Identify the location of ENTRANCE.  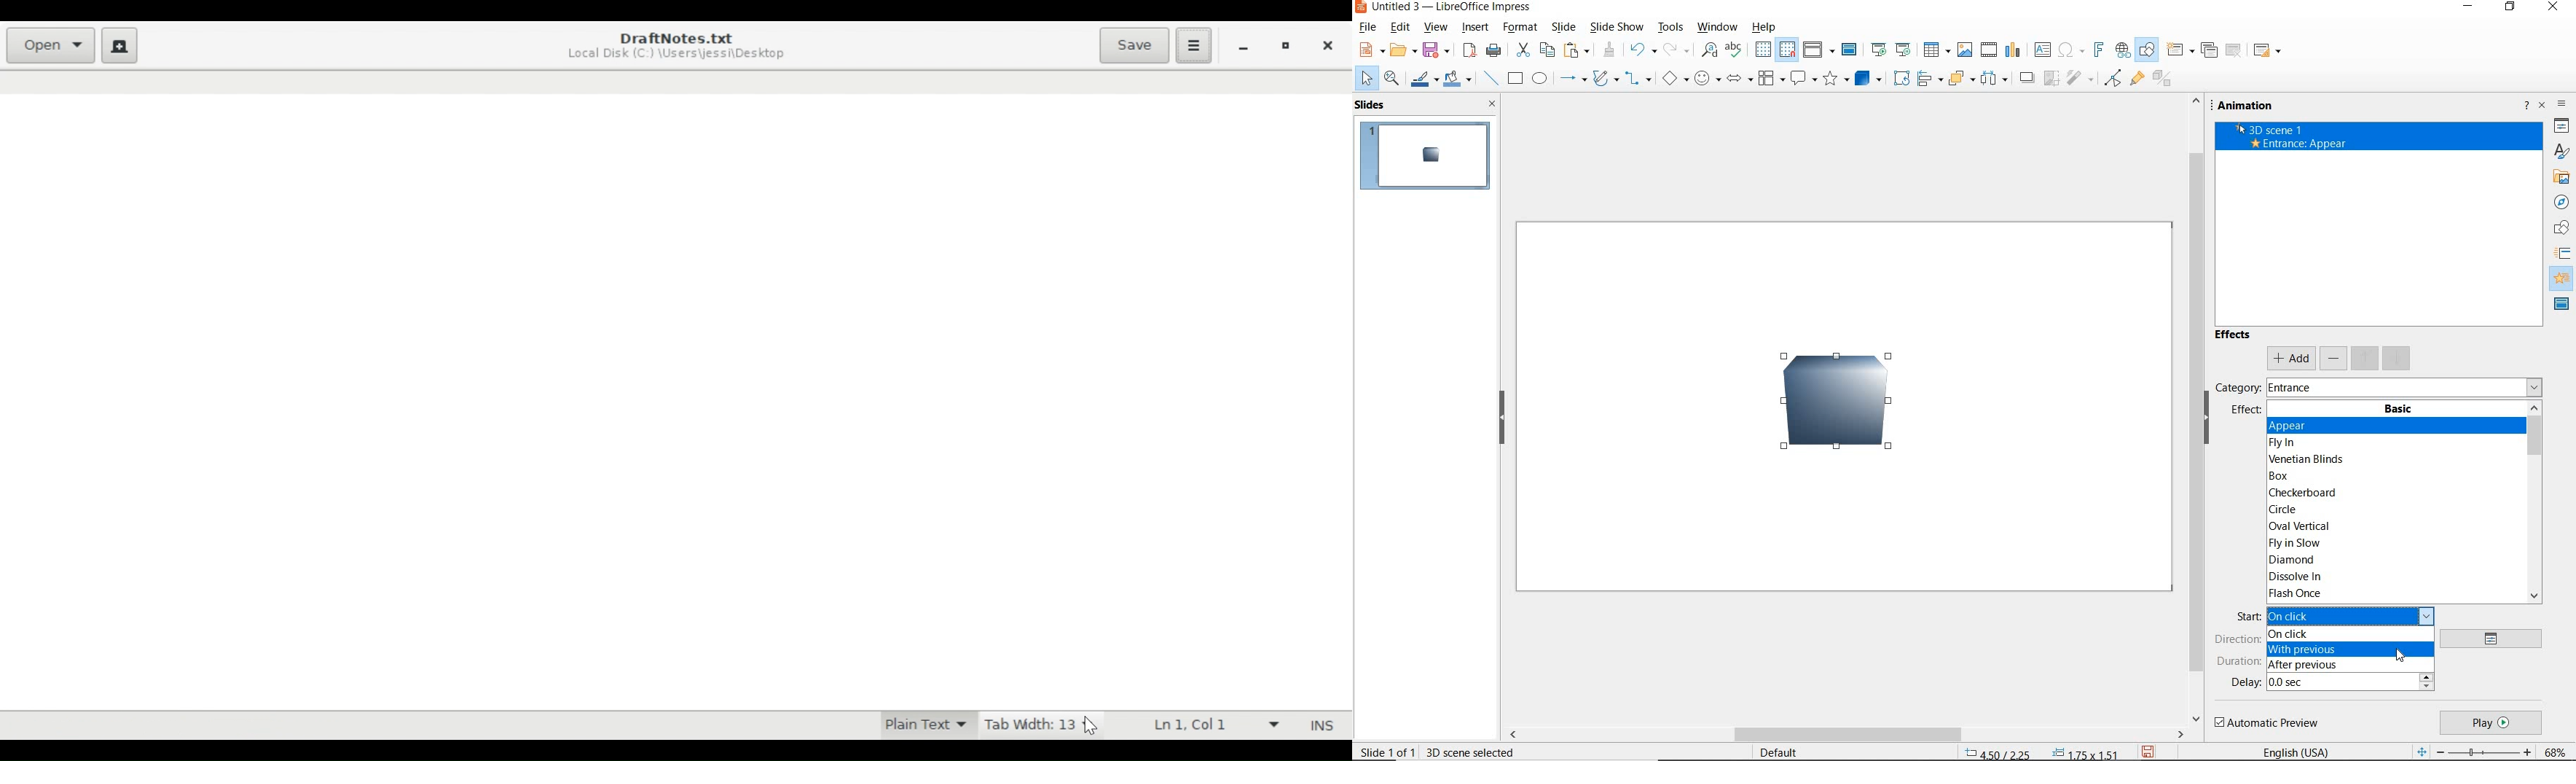
(2296, 386).